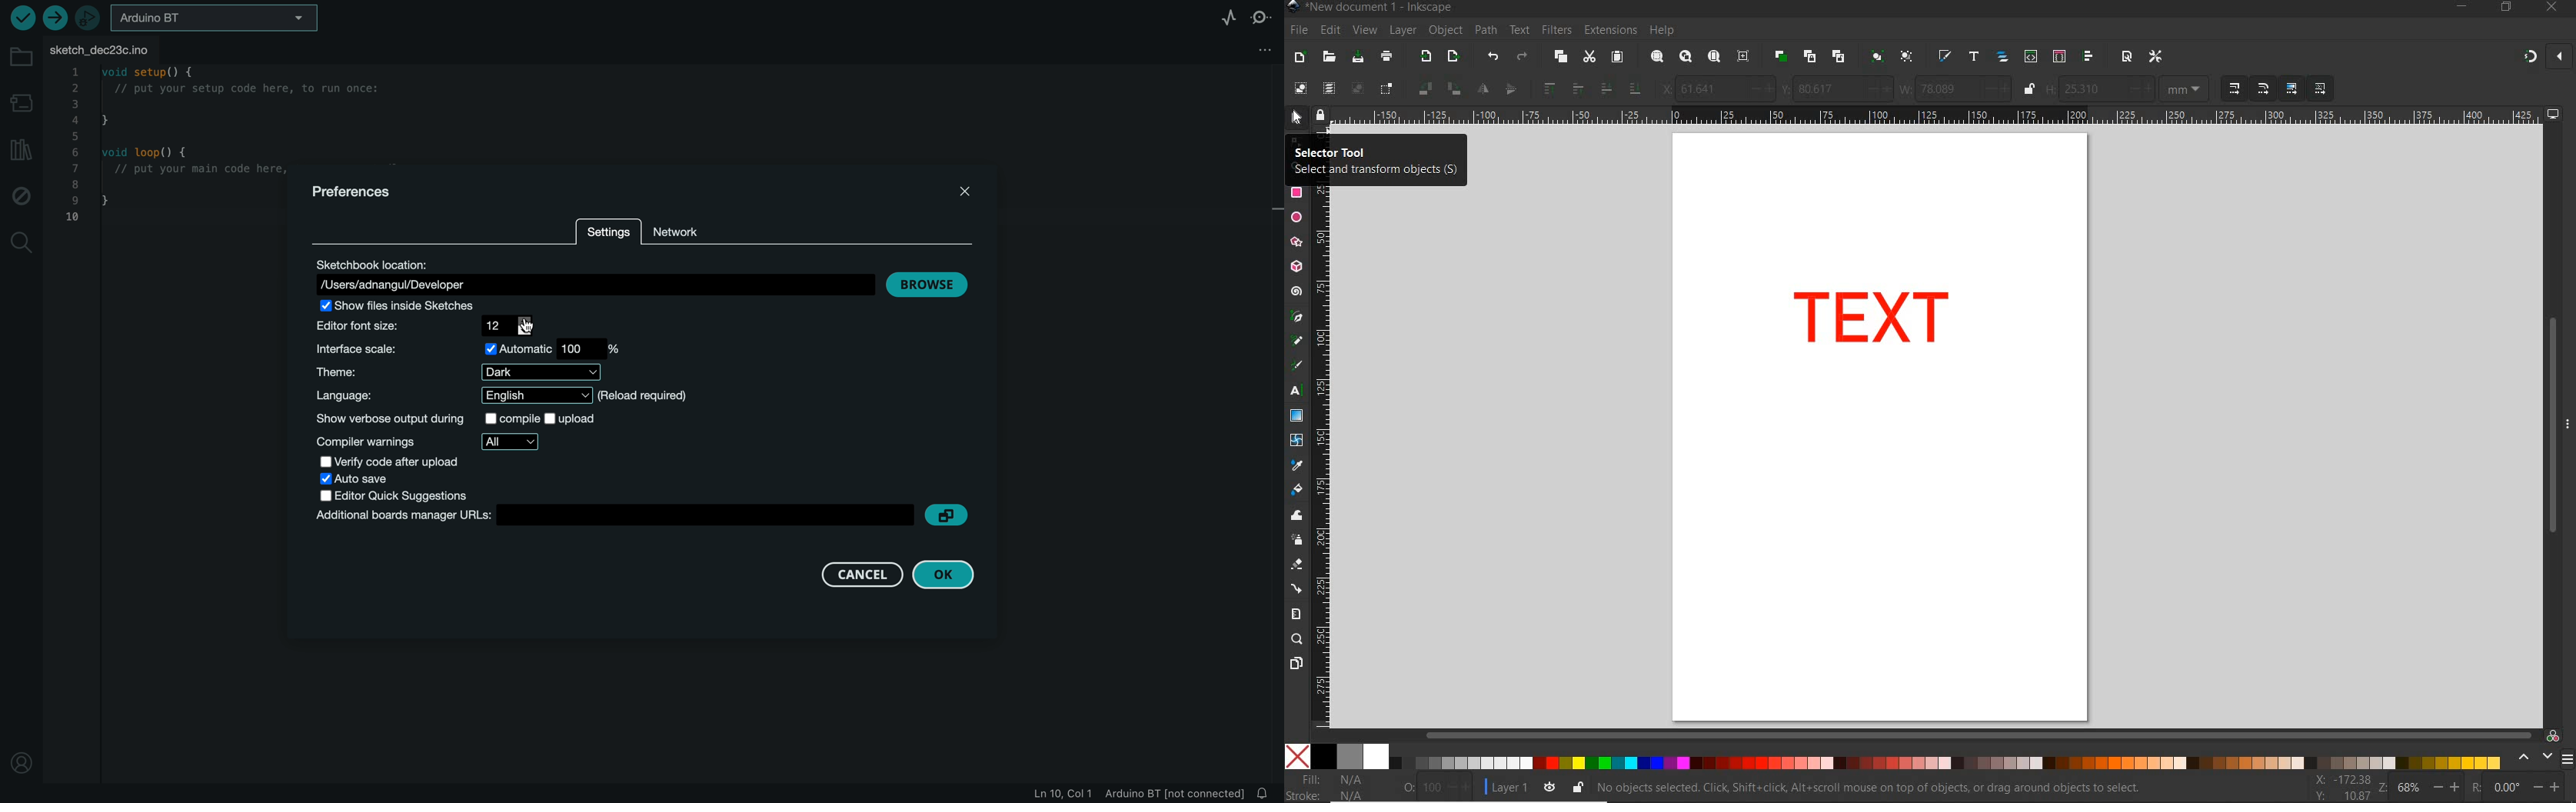 The width and height of the screenshot is (2576, 812). I want to click on group, so click(1875, 58).